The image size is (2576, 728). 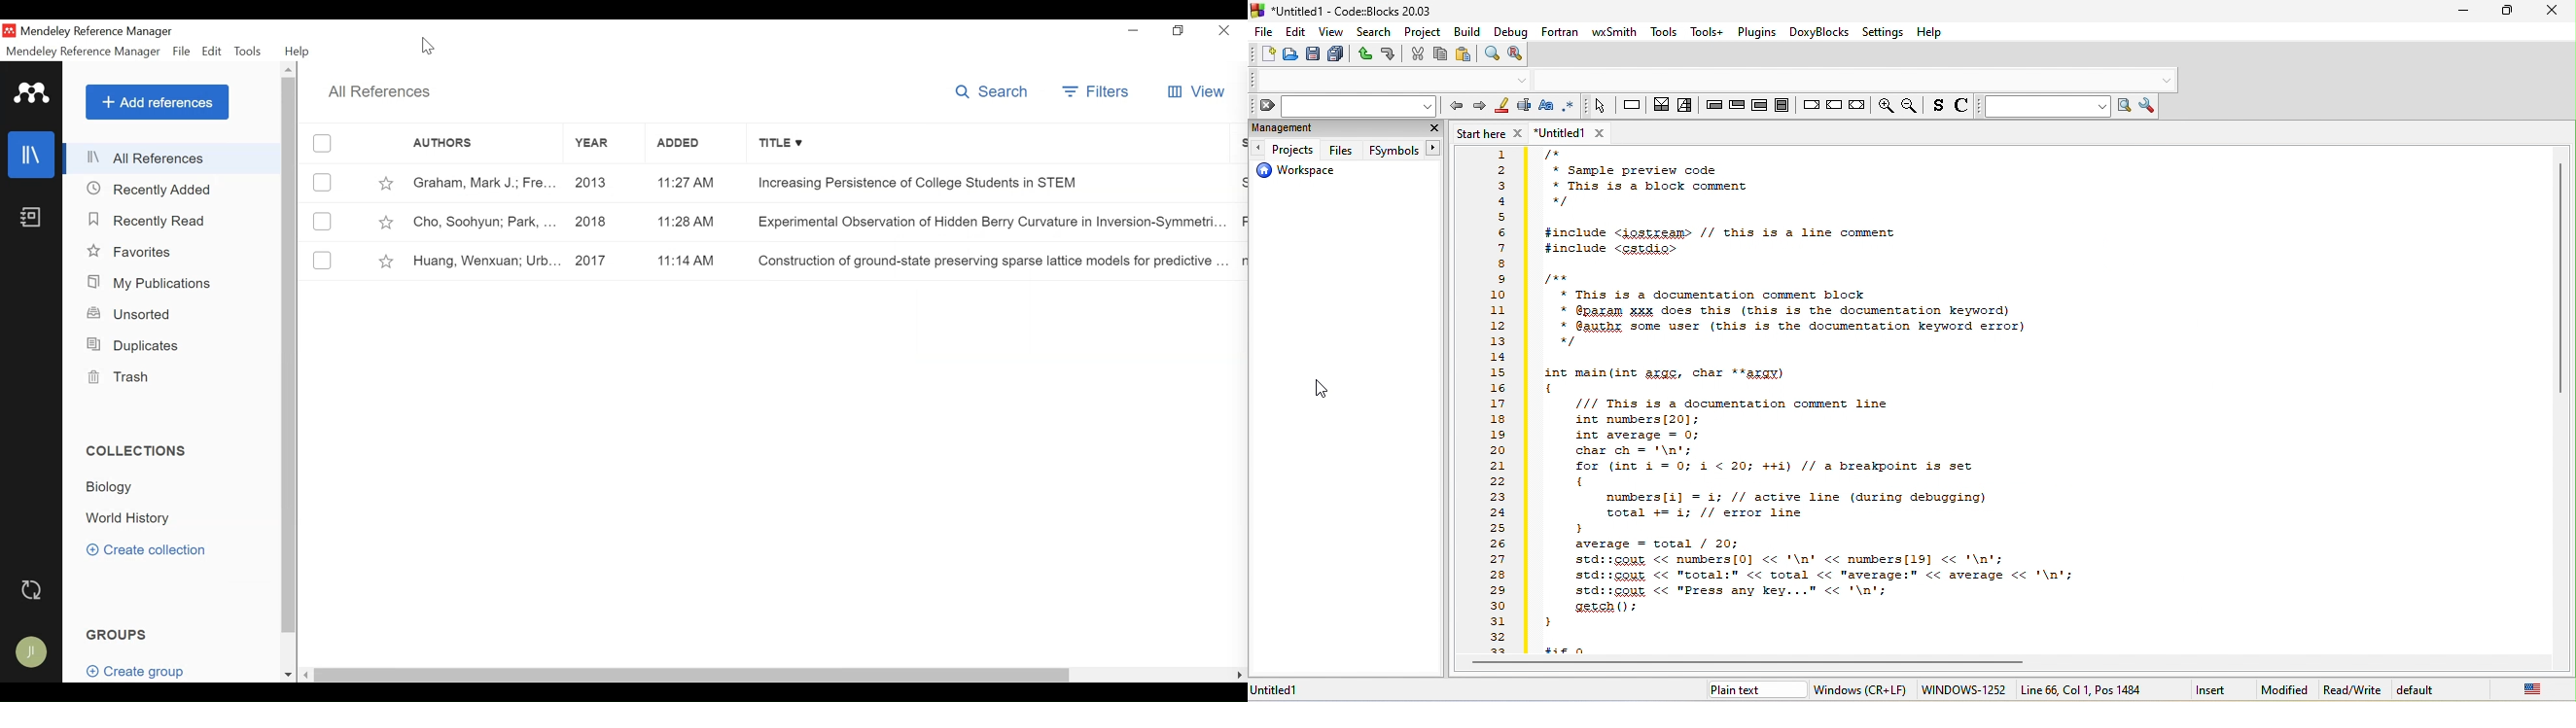 What do you see at coordinates (1937, 108) in the screenshot?
I see `toggle source` at bounding box center [1937, 108].